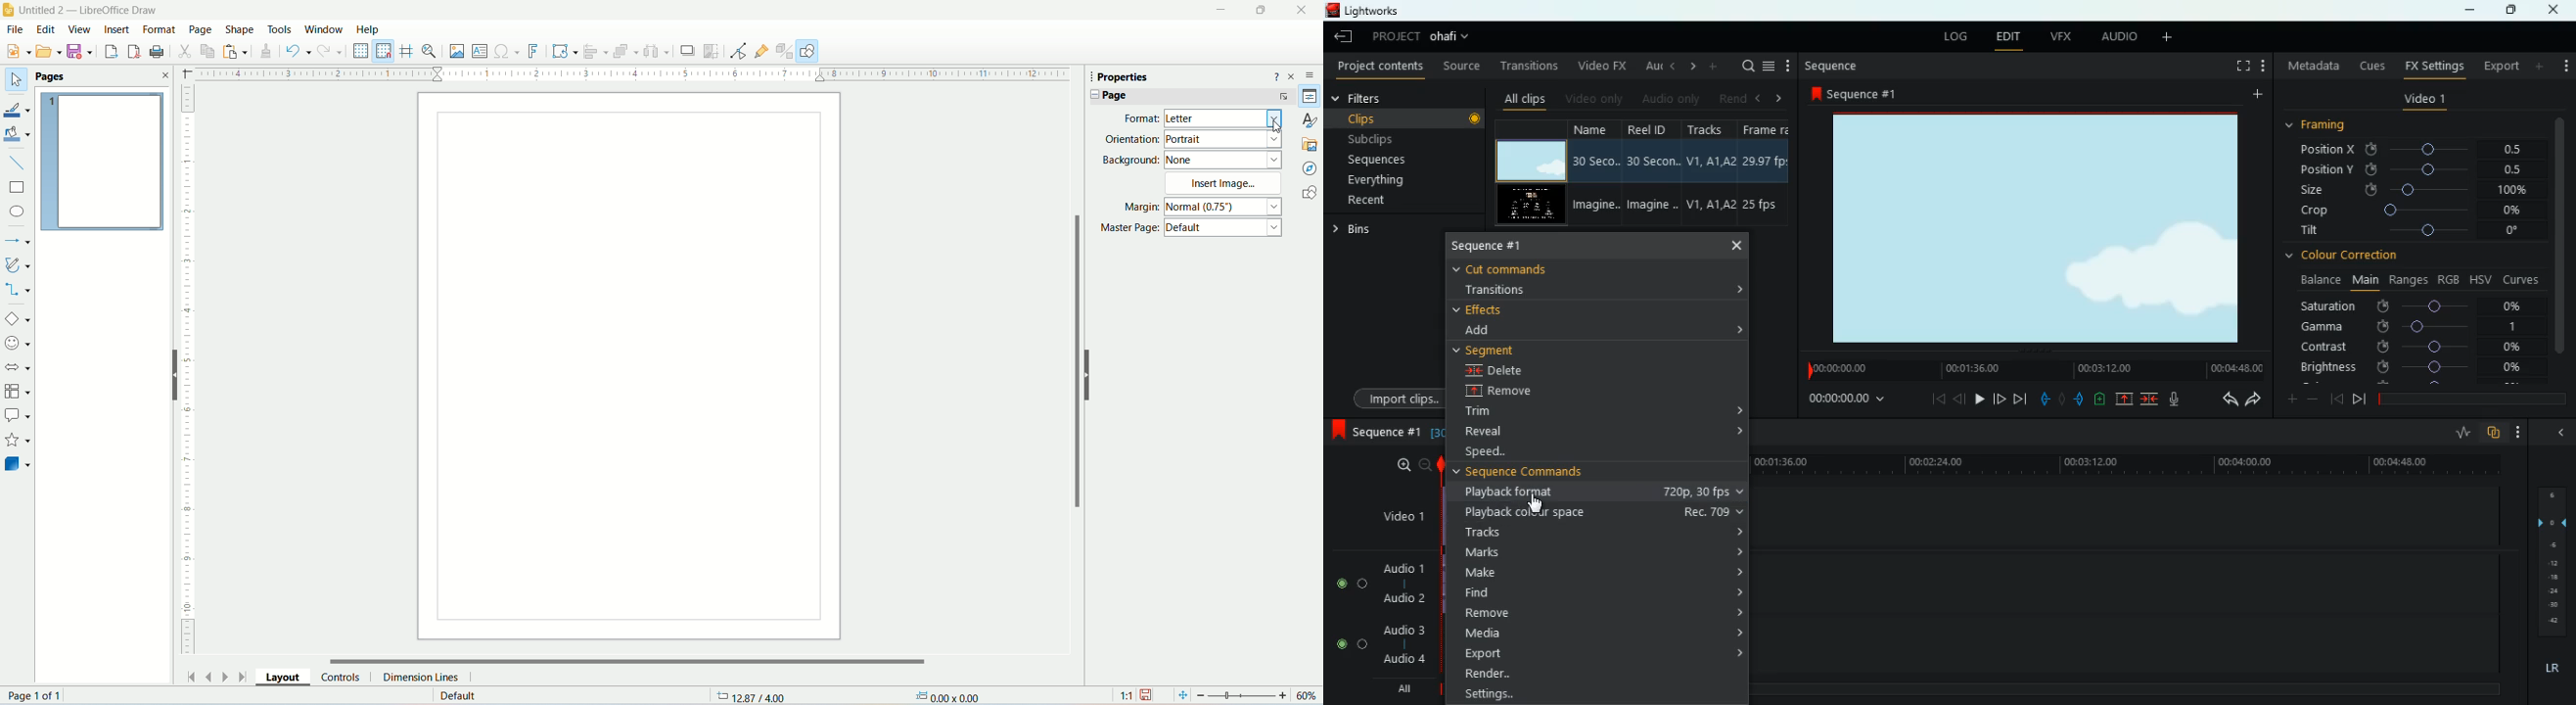  Describe the element at coordinates (158, 50) in the screenshot. I see `print` at that location.